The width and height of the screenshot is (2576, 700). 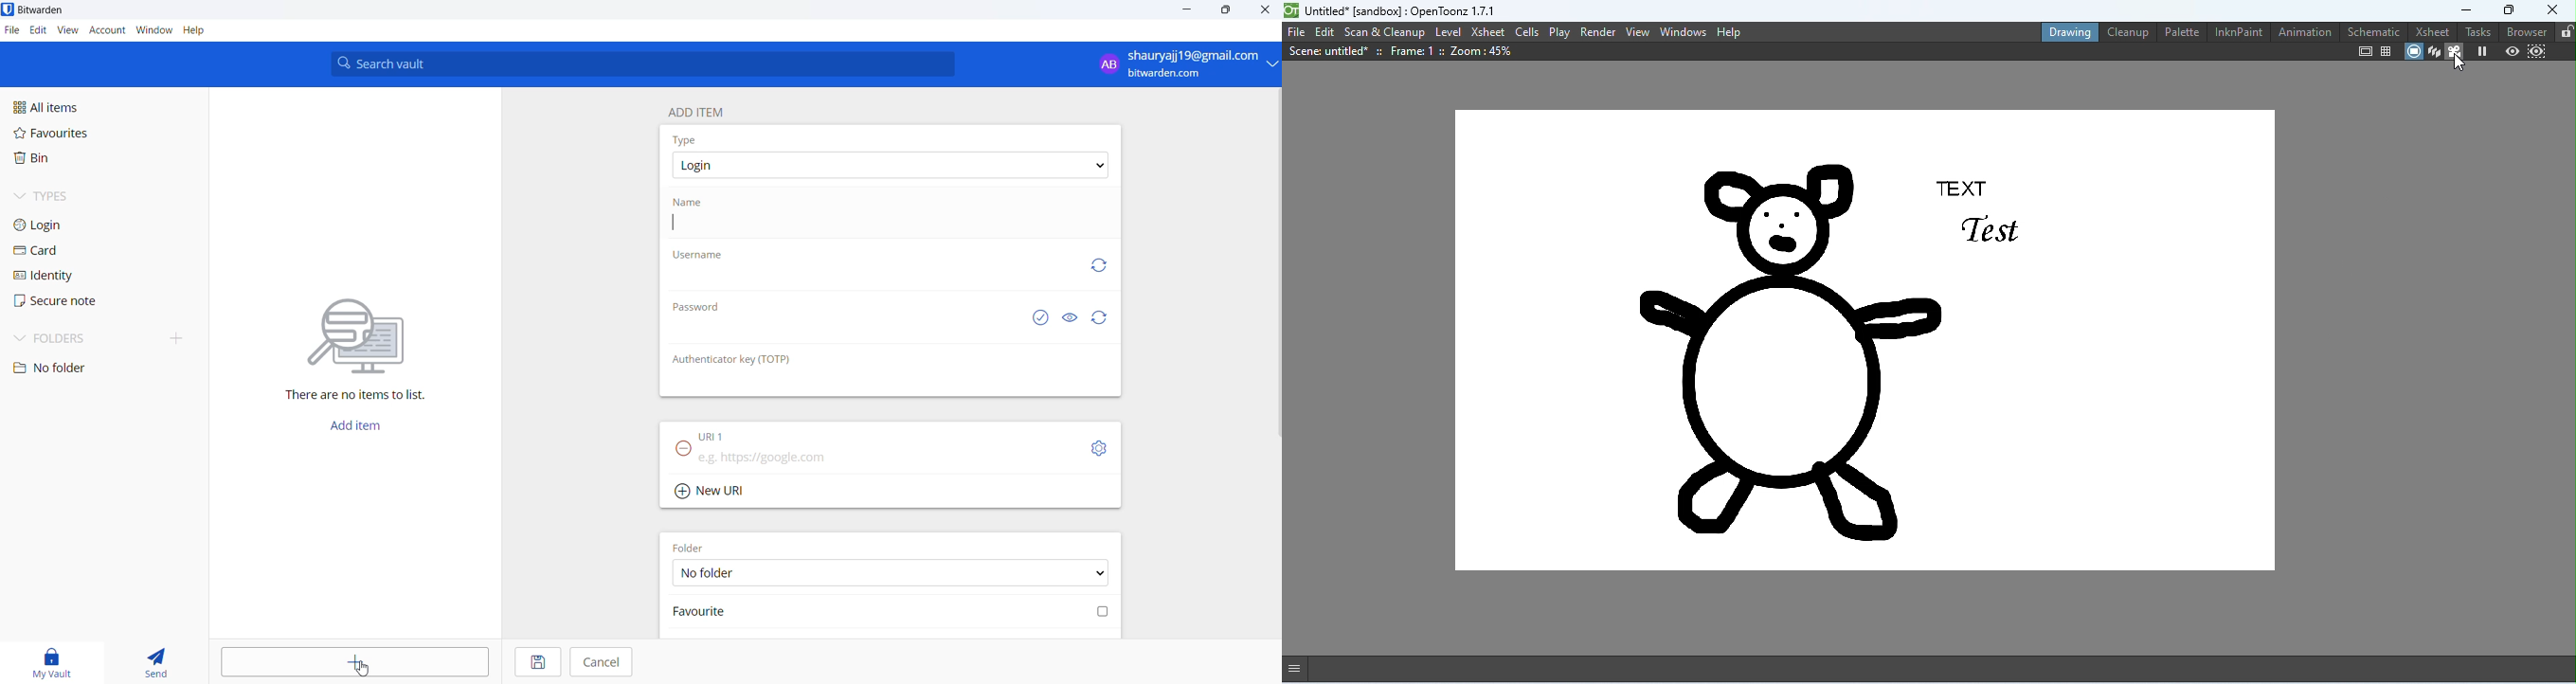 I want to click on Cleanup, so click(x=2126, y=34).